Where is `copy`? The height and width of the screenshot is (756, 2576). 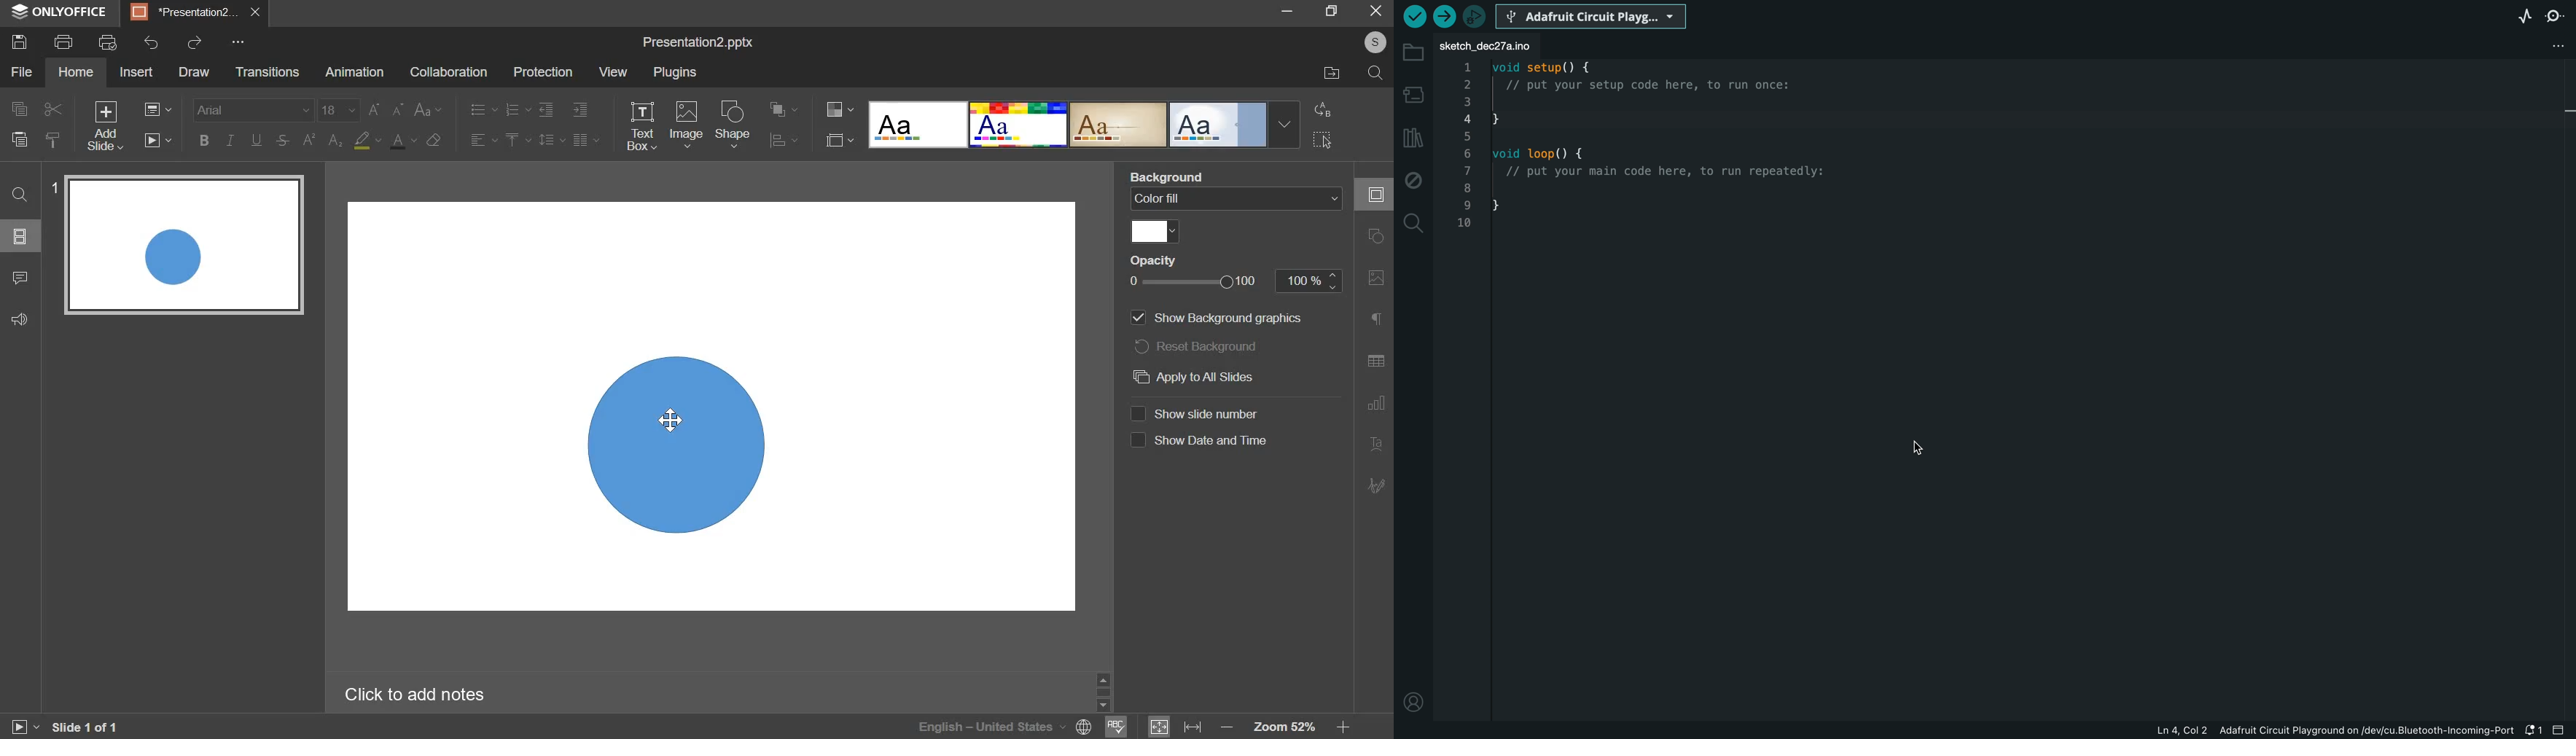
copy is located at coordinates (18, 107).